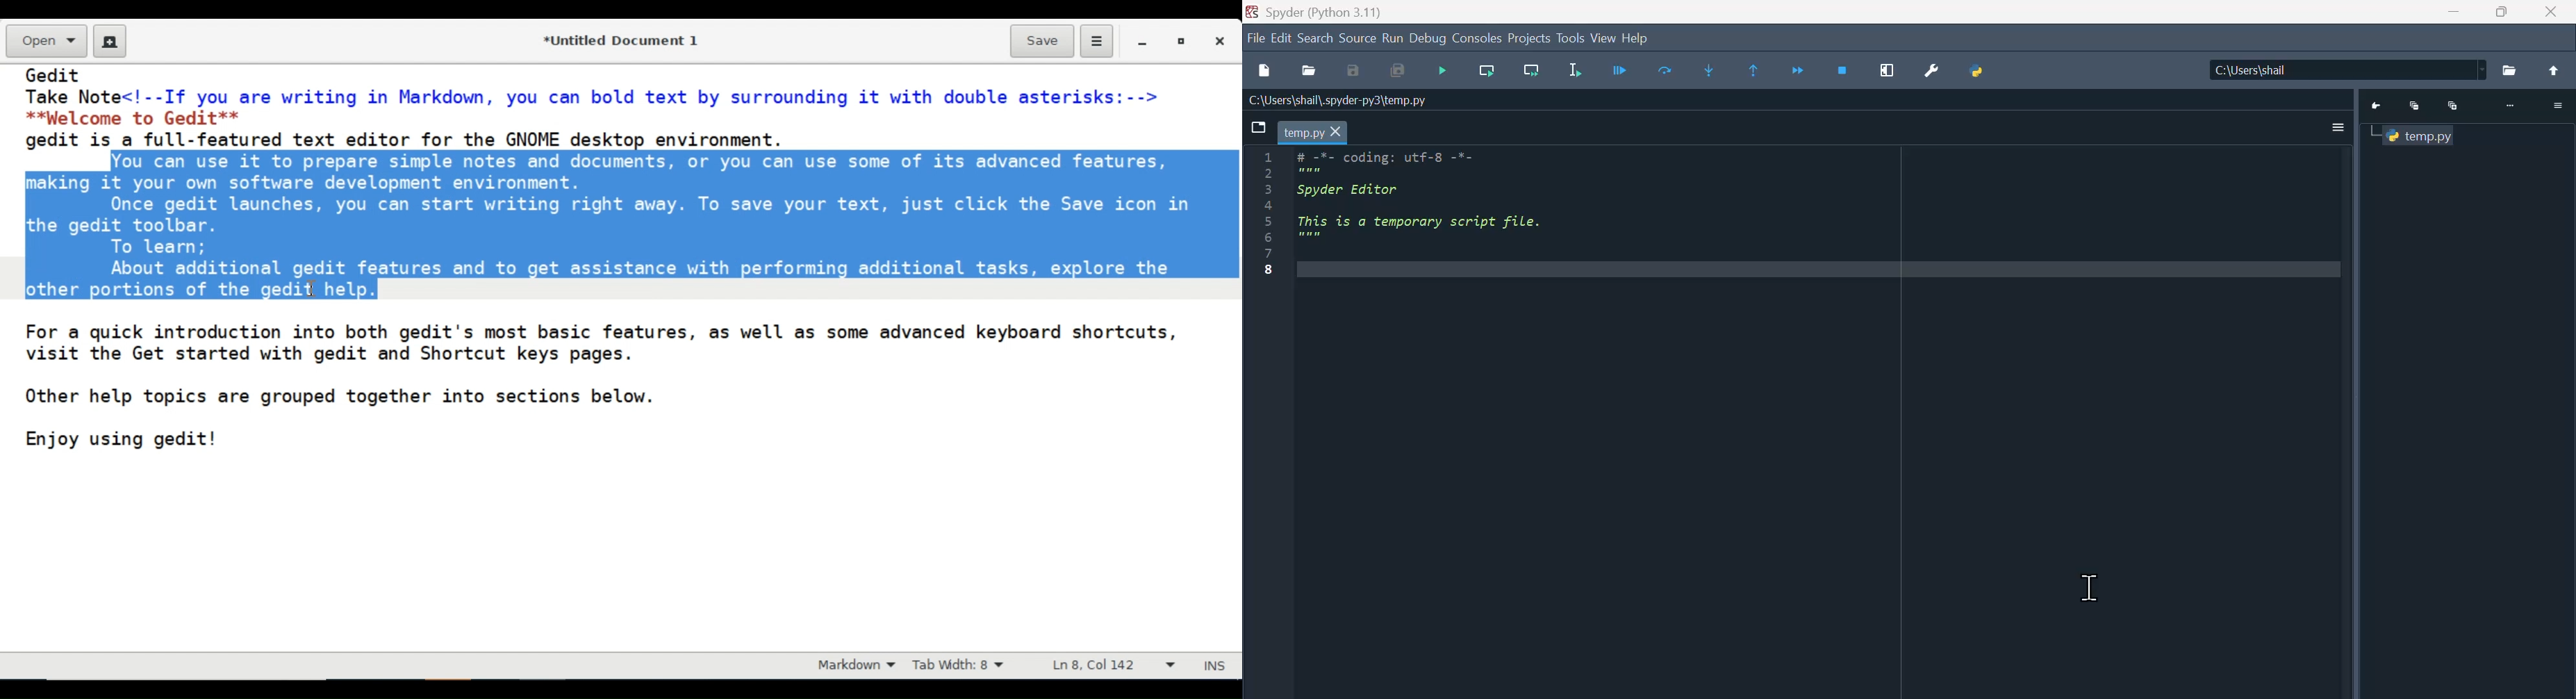 Image resolution: width=2576 pixels, height=700 pixels. Describe the element at coordinates (1393, 37) in the screenshot. I see `Run` at that location.